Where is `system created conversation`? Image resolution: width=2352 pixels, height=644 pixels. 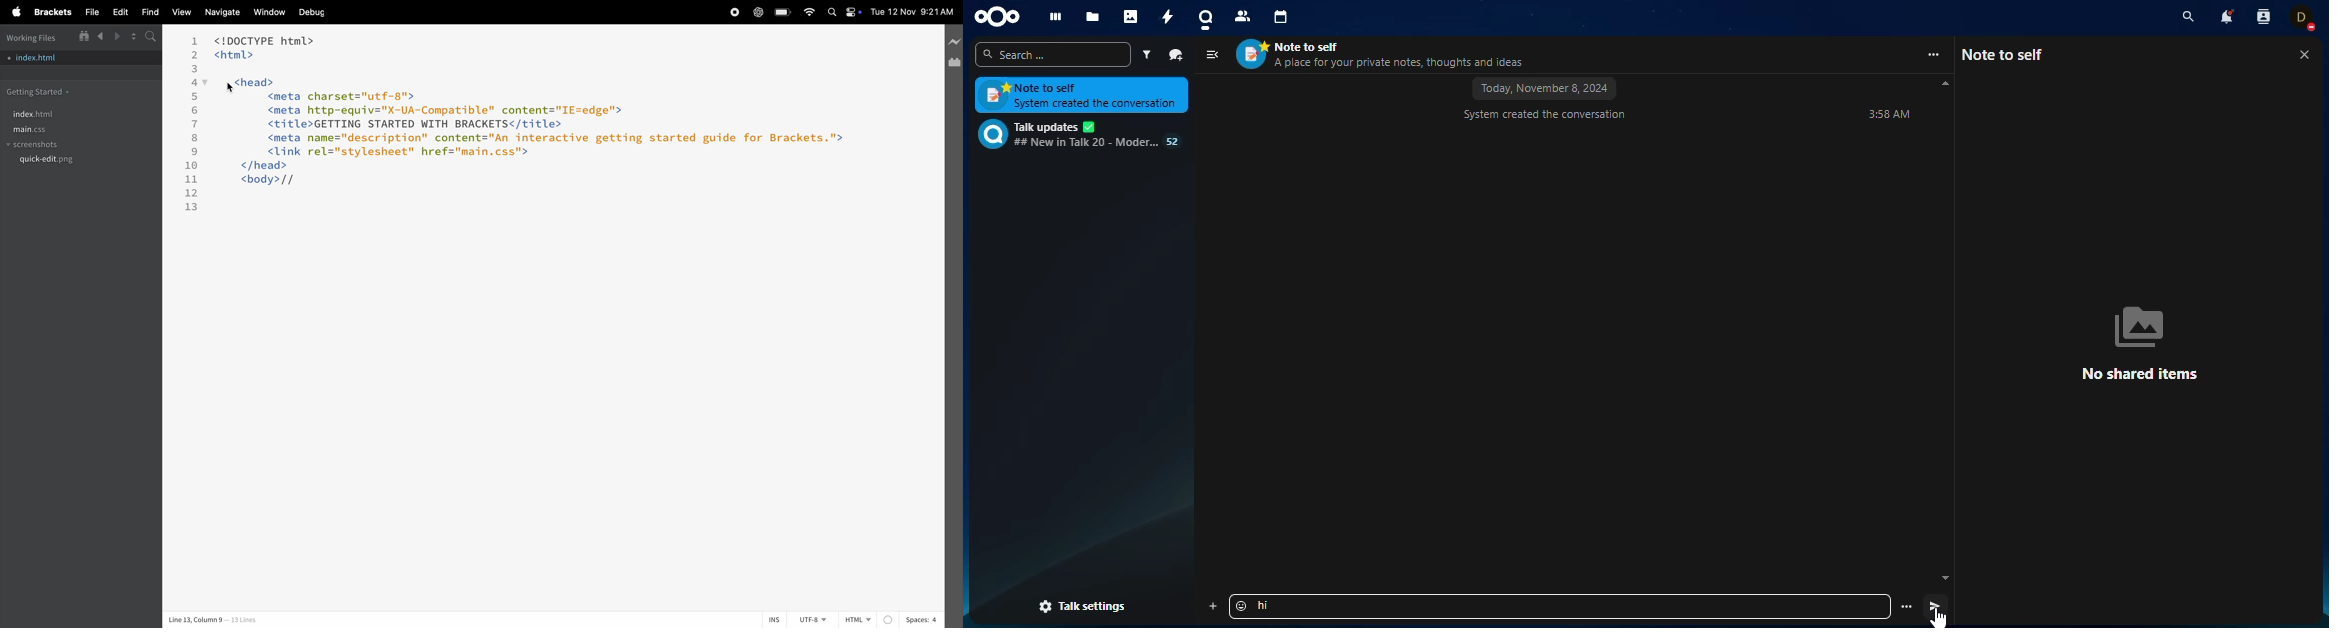
system created conversation is located at coordinates (1545, 116).